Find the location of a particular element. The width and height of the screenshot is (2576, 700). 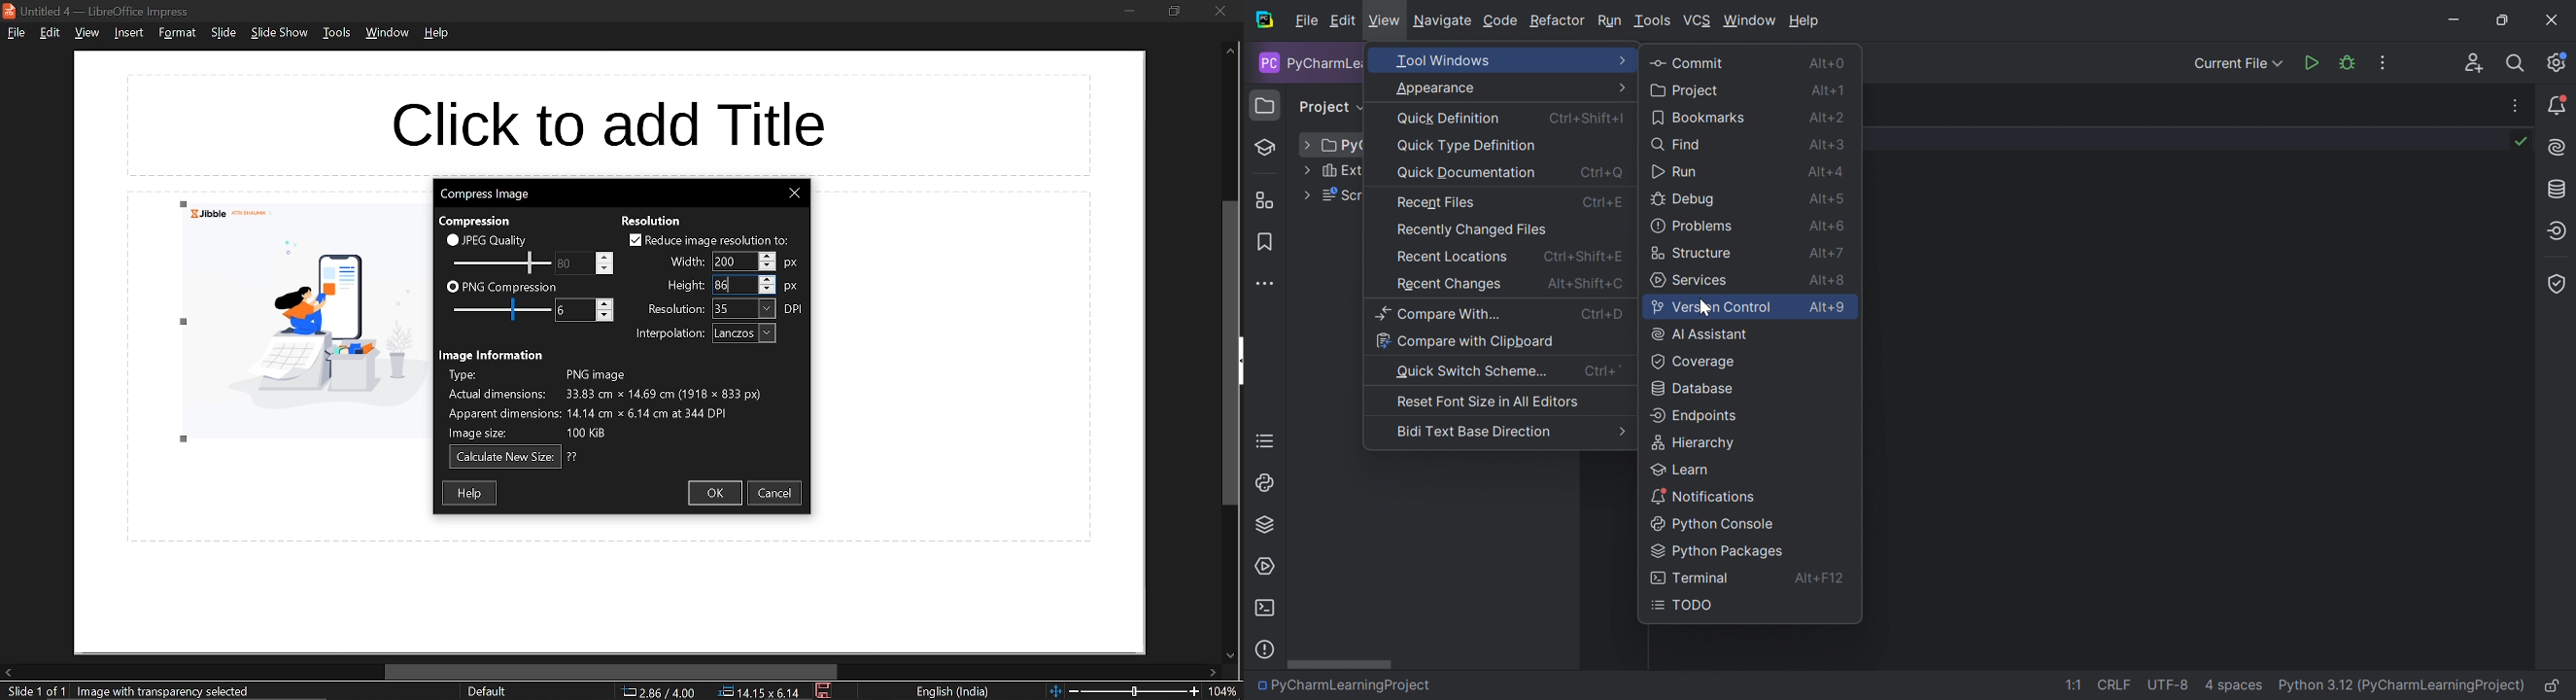

width is located at coordinates (684, 262).